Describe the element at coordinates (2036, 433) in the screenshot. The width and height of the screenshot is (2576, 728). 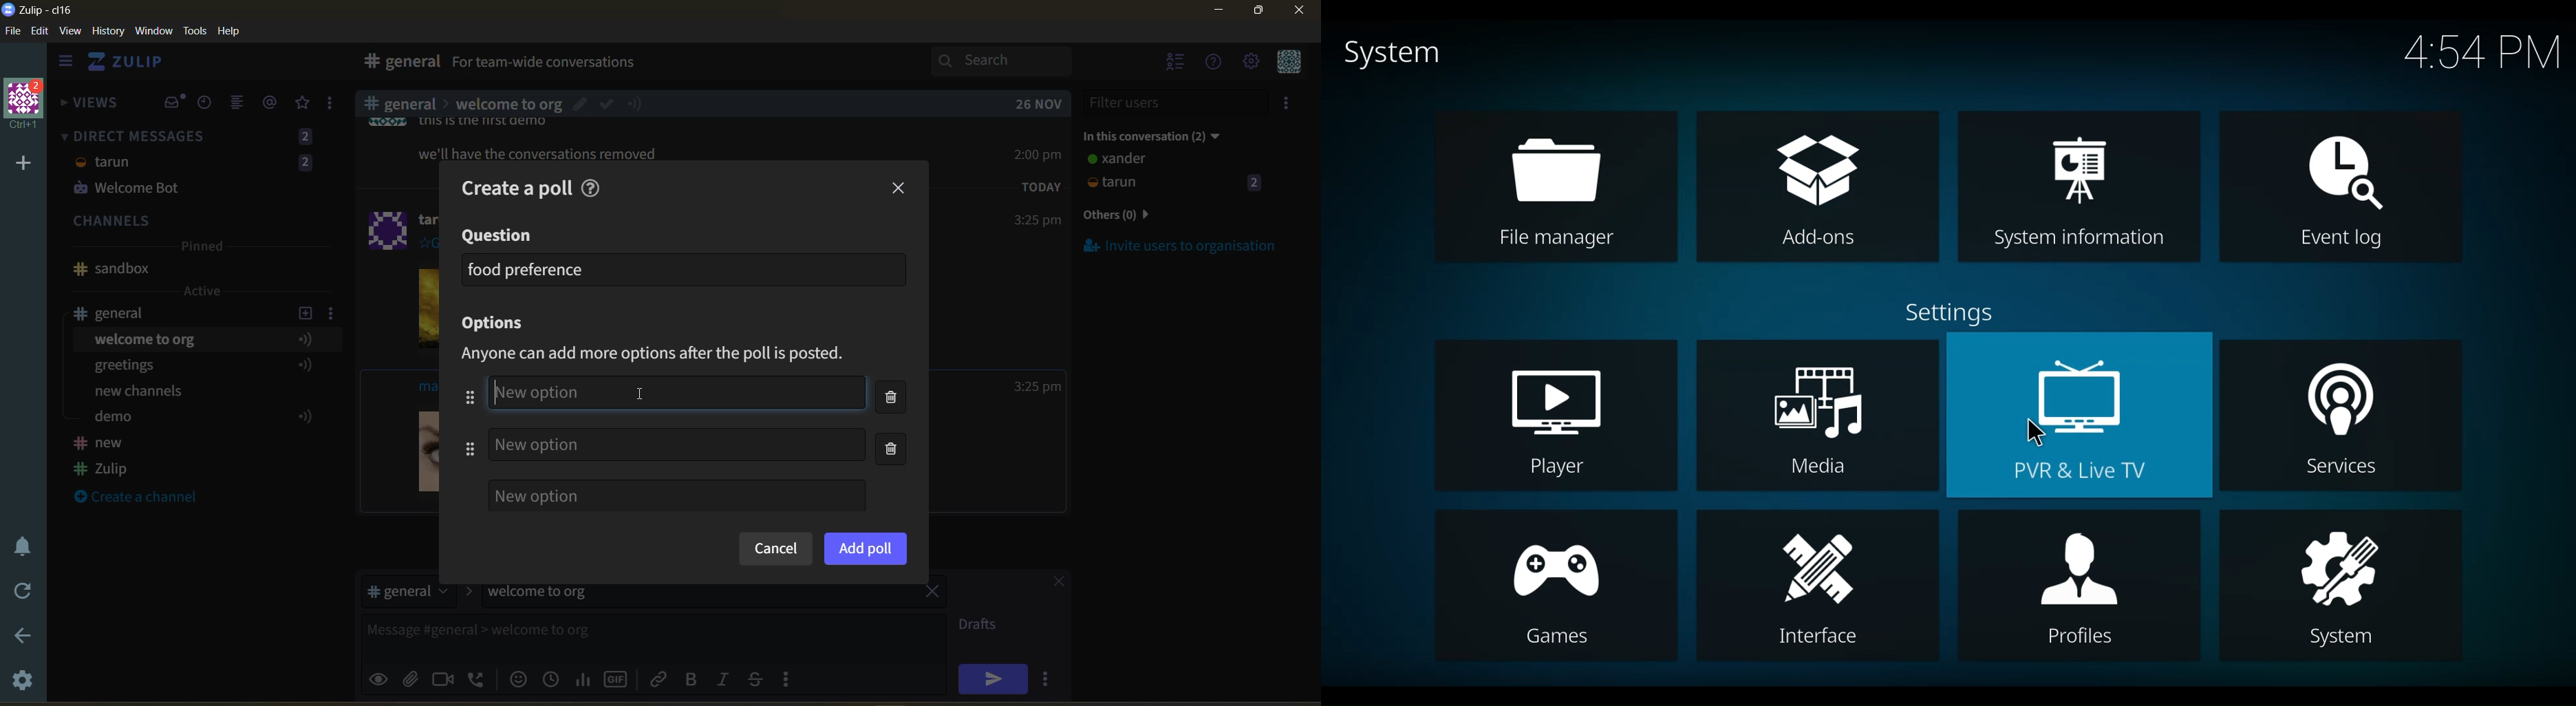
I see `Cursor` at that location.